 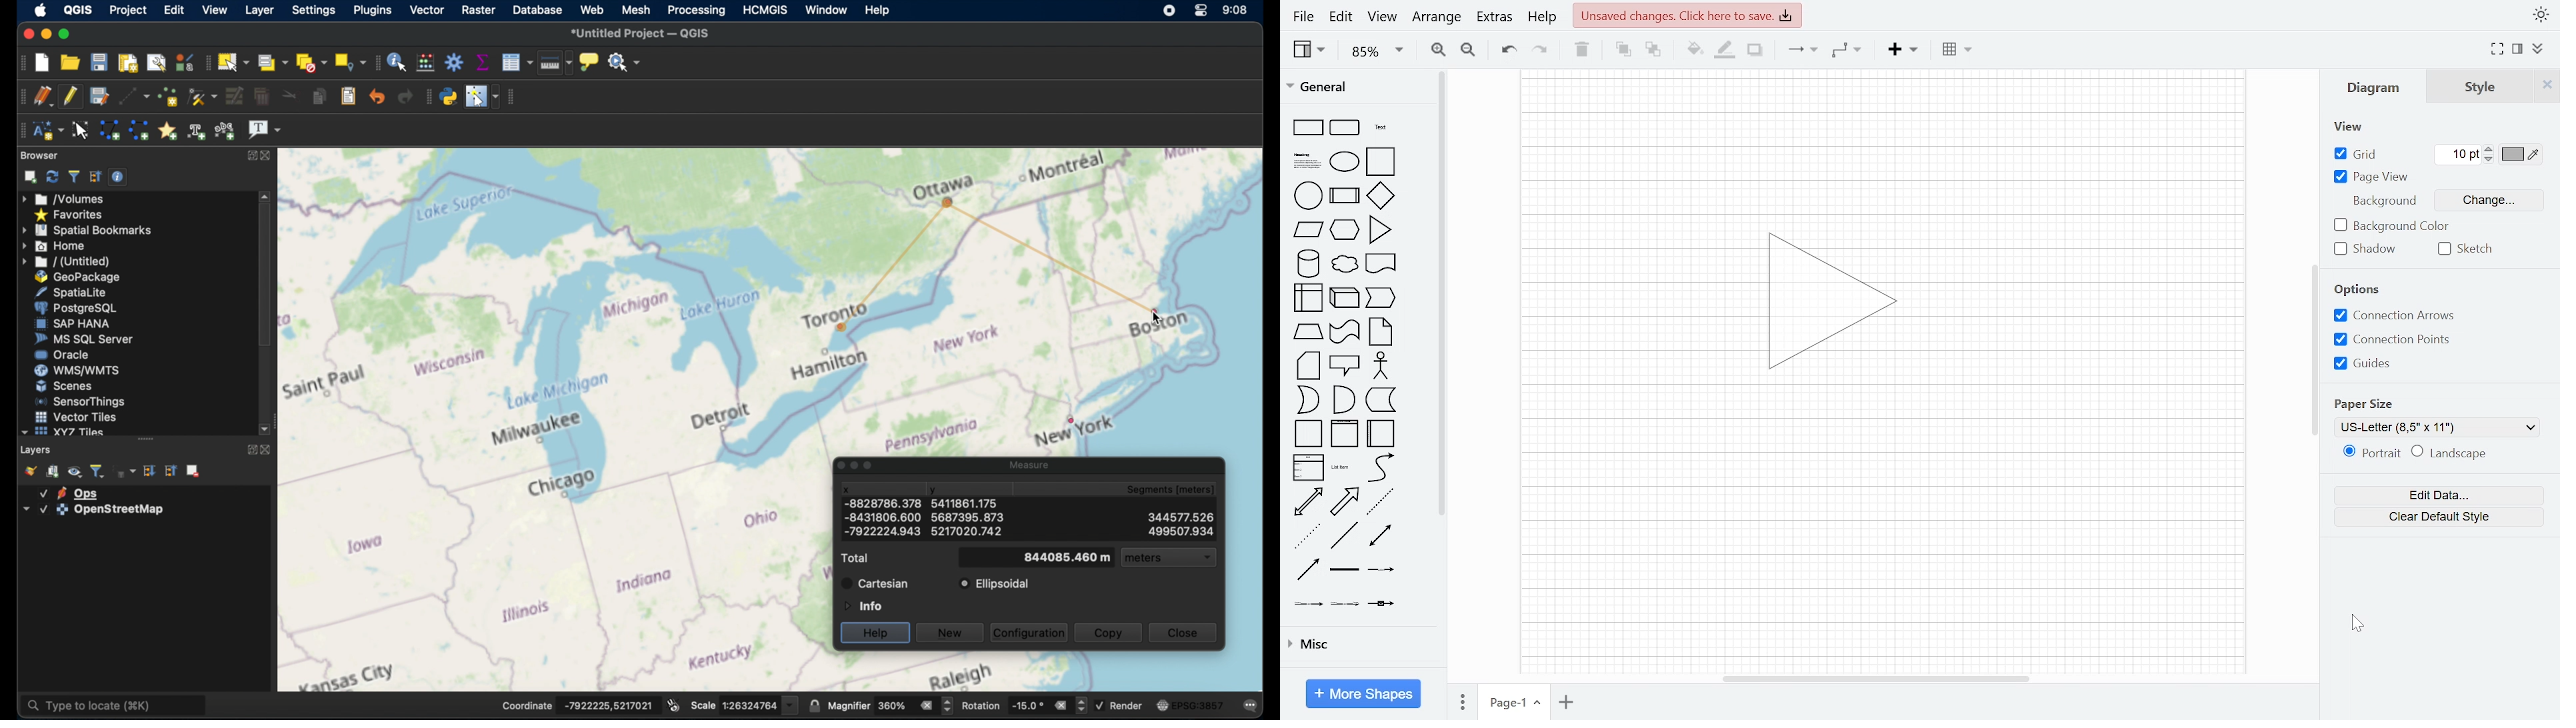 What do you see at coordinates (2363, 363) in the screenshot?
I see `` at bounding box center [2363, 363].